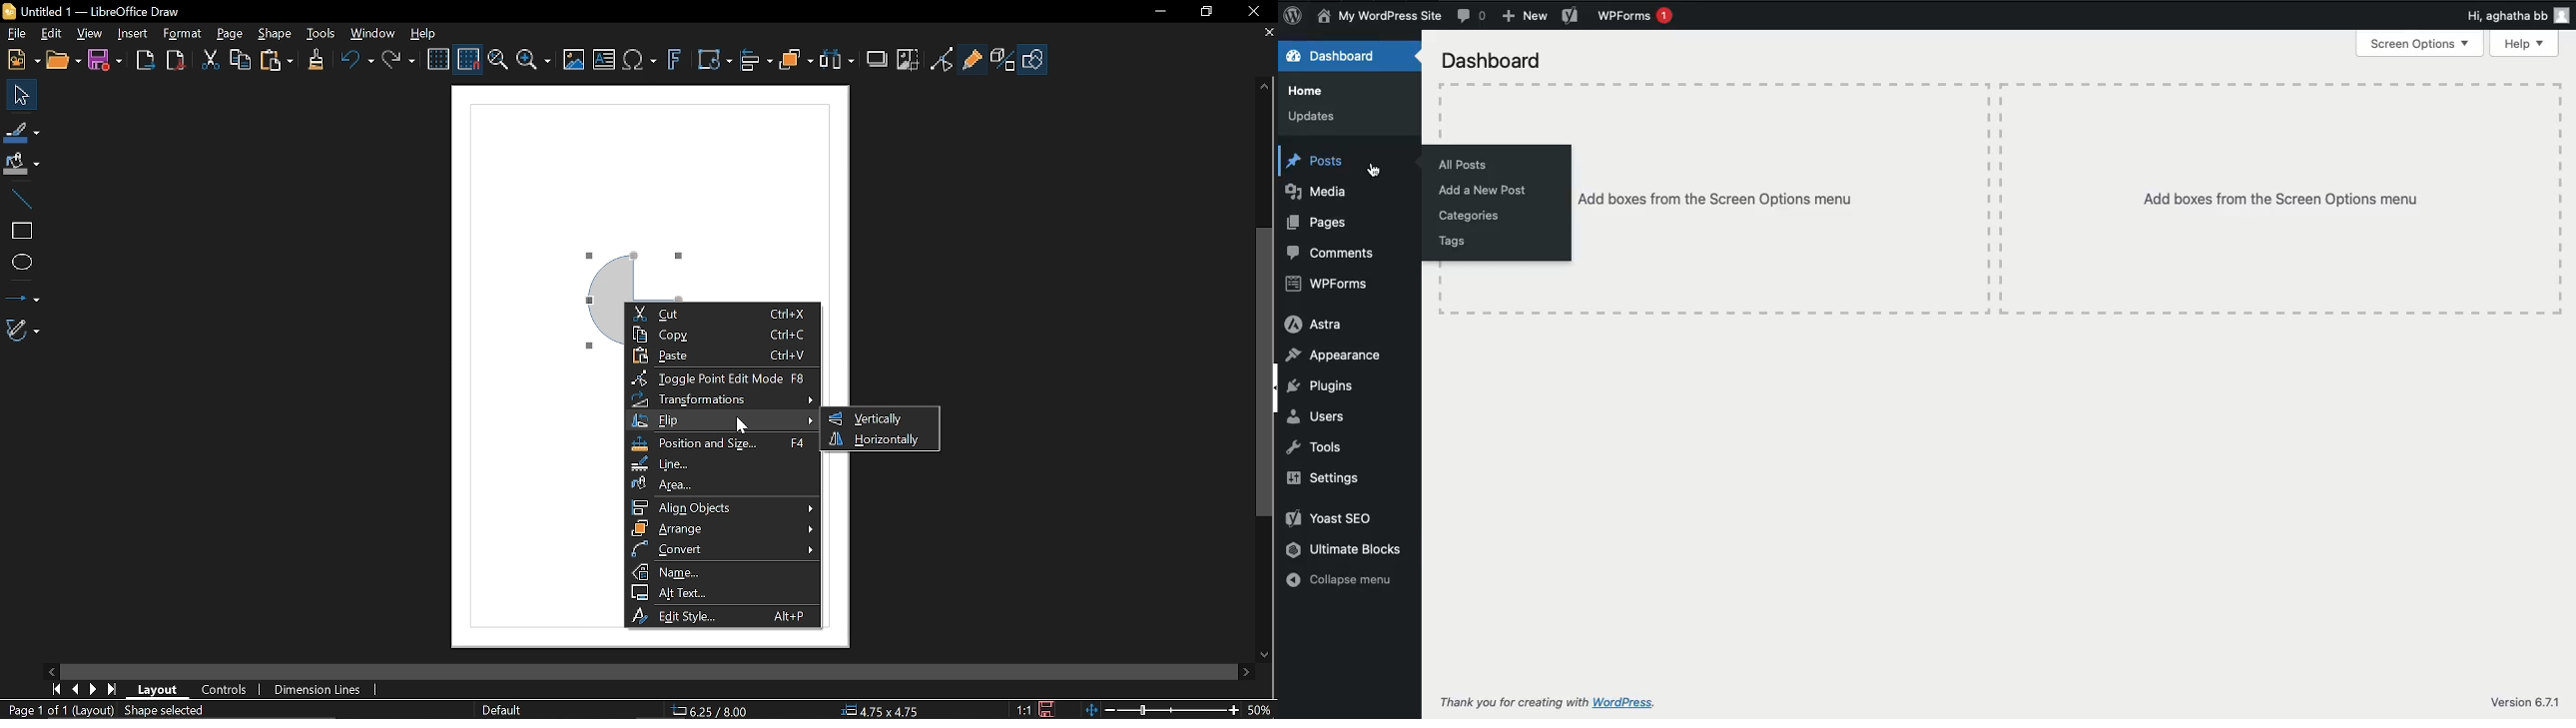 Image resolution: width=2576 pixels, height=728 pixels. Describe the element at coordinates (1494, 60) in the screenshot. I see `Dashboard` at that location.